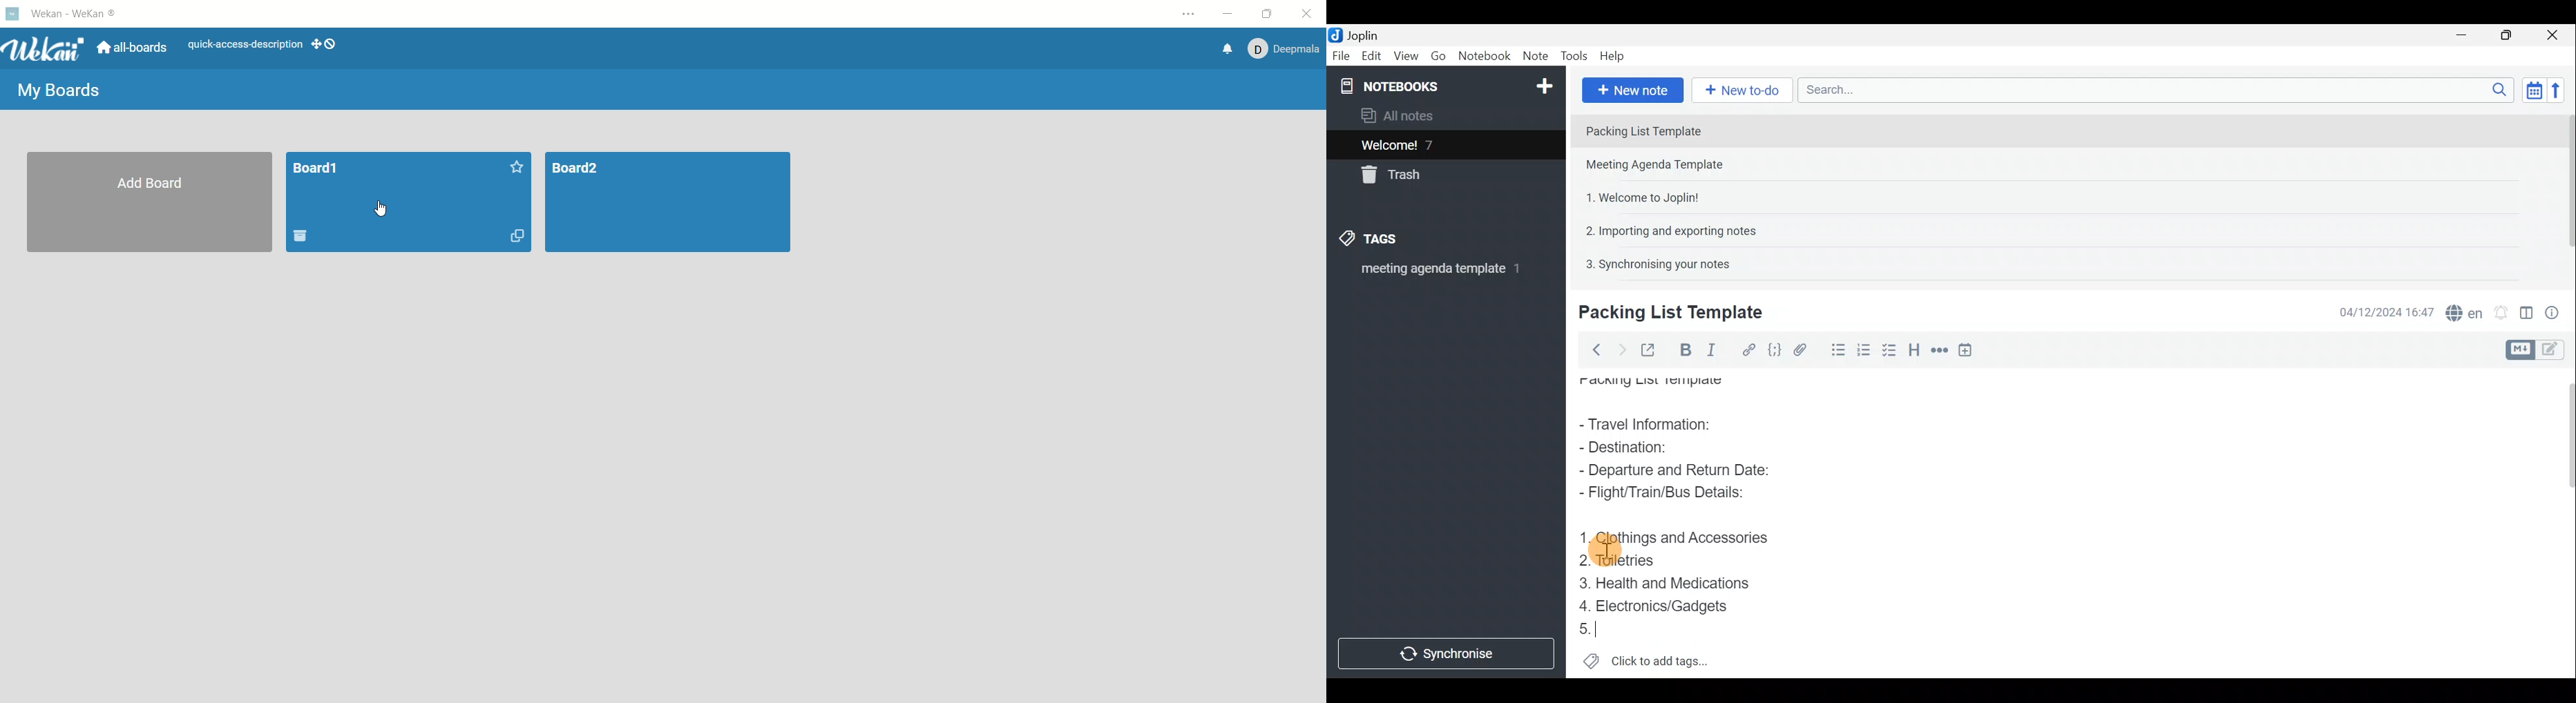  What do you see at coordinates (515, 235) in the screenshot?
I see `duplicate` at bounding box center [515, 235].